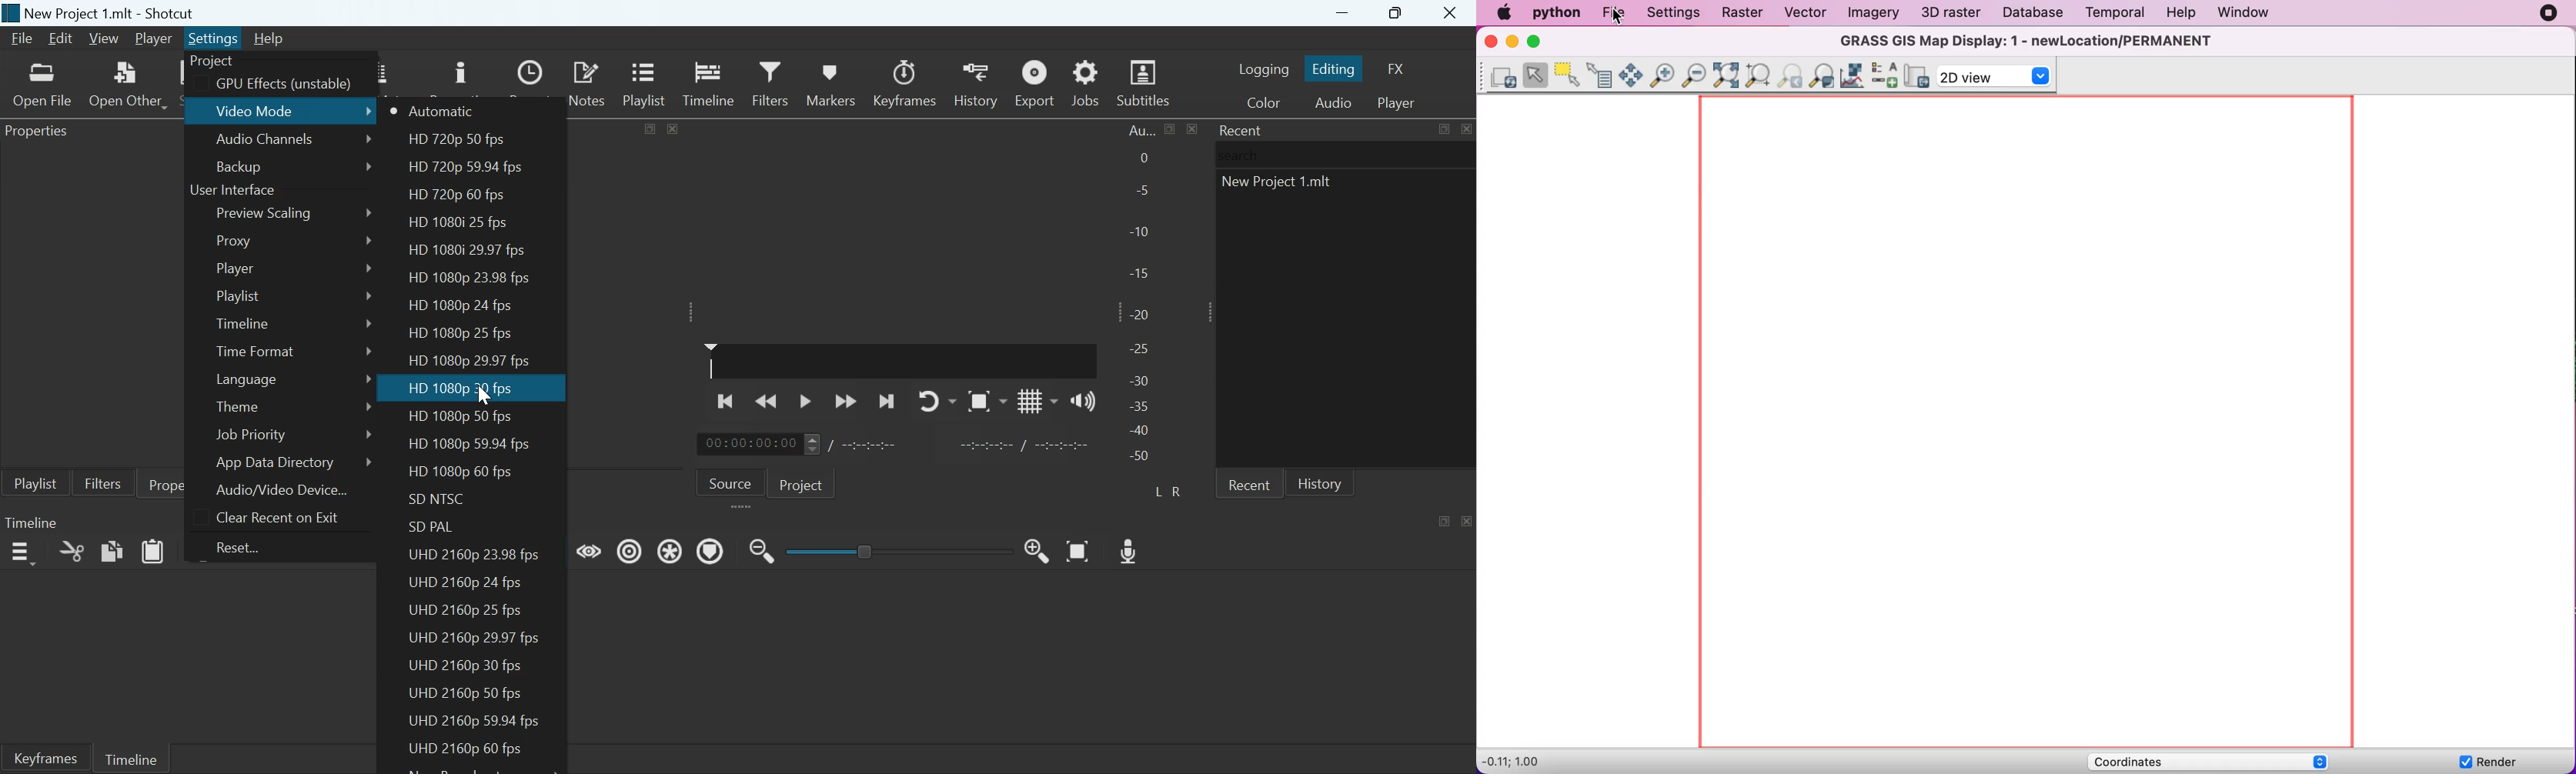 The width and height of the screenshot is (2576, 784). Describe the element at coordinates (435, 527) in the screenshot. I see `SD PAL` at that location.